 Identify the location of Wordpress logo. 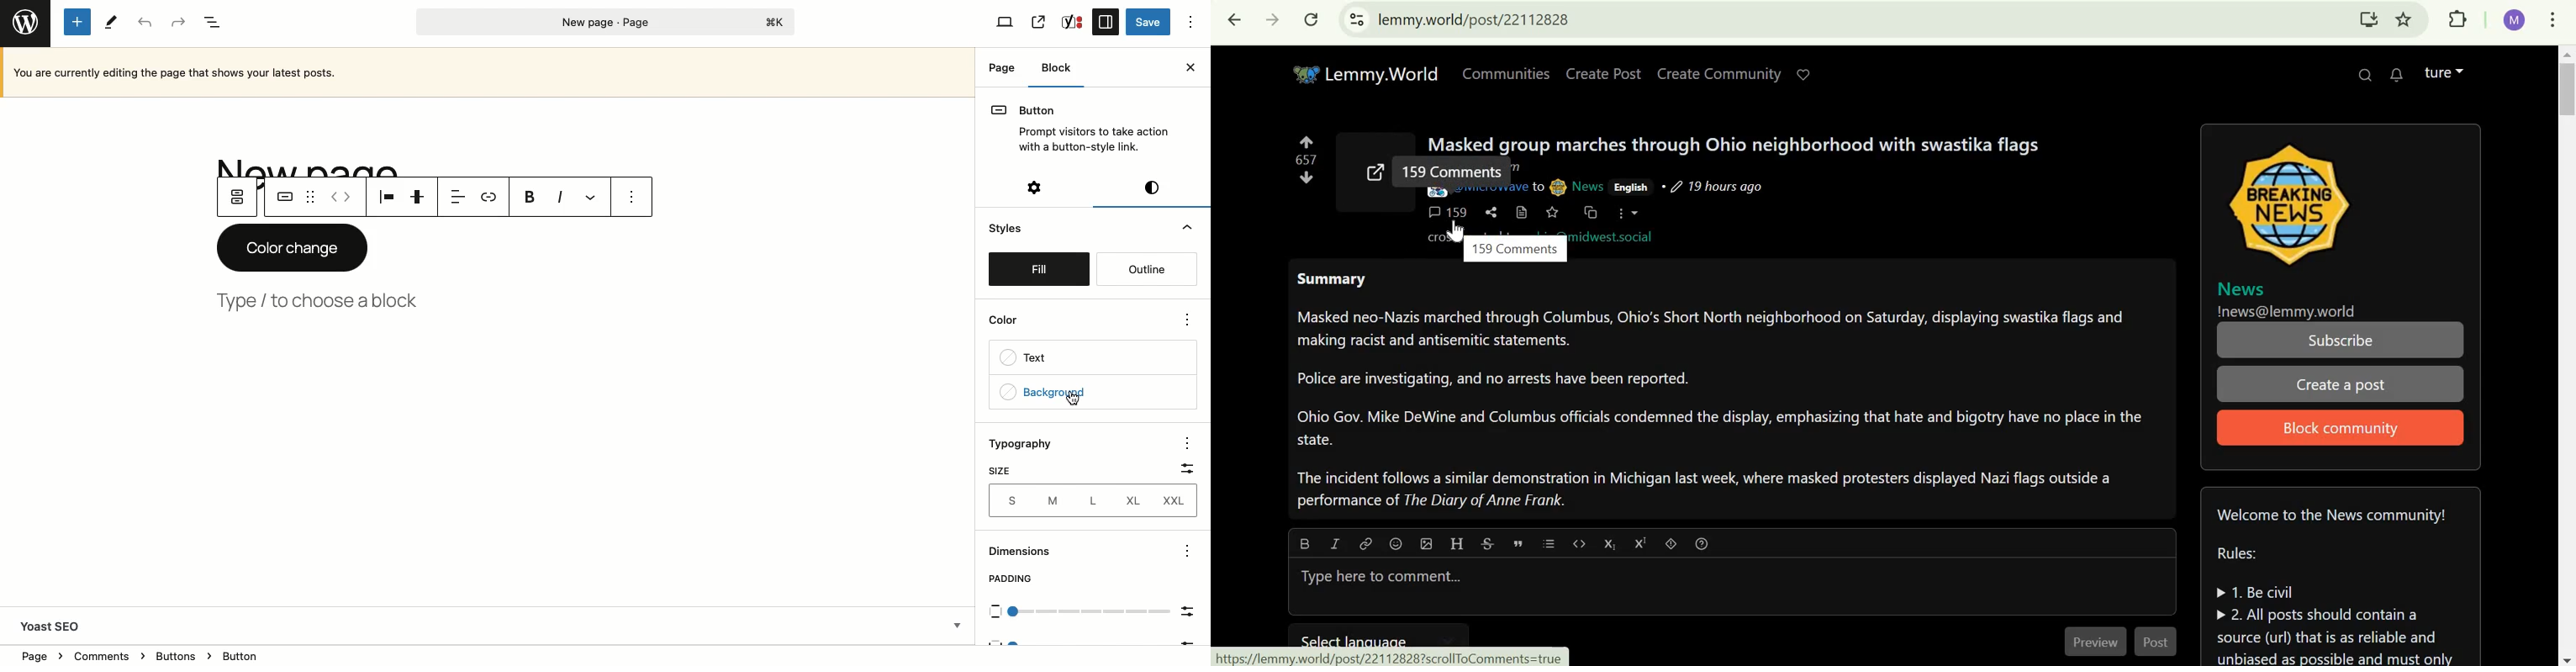
(25, 22).